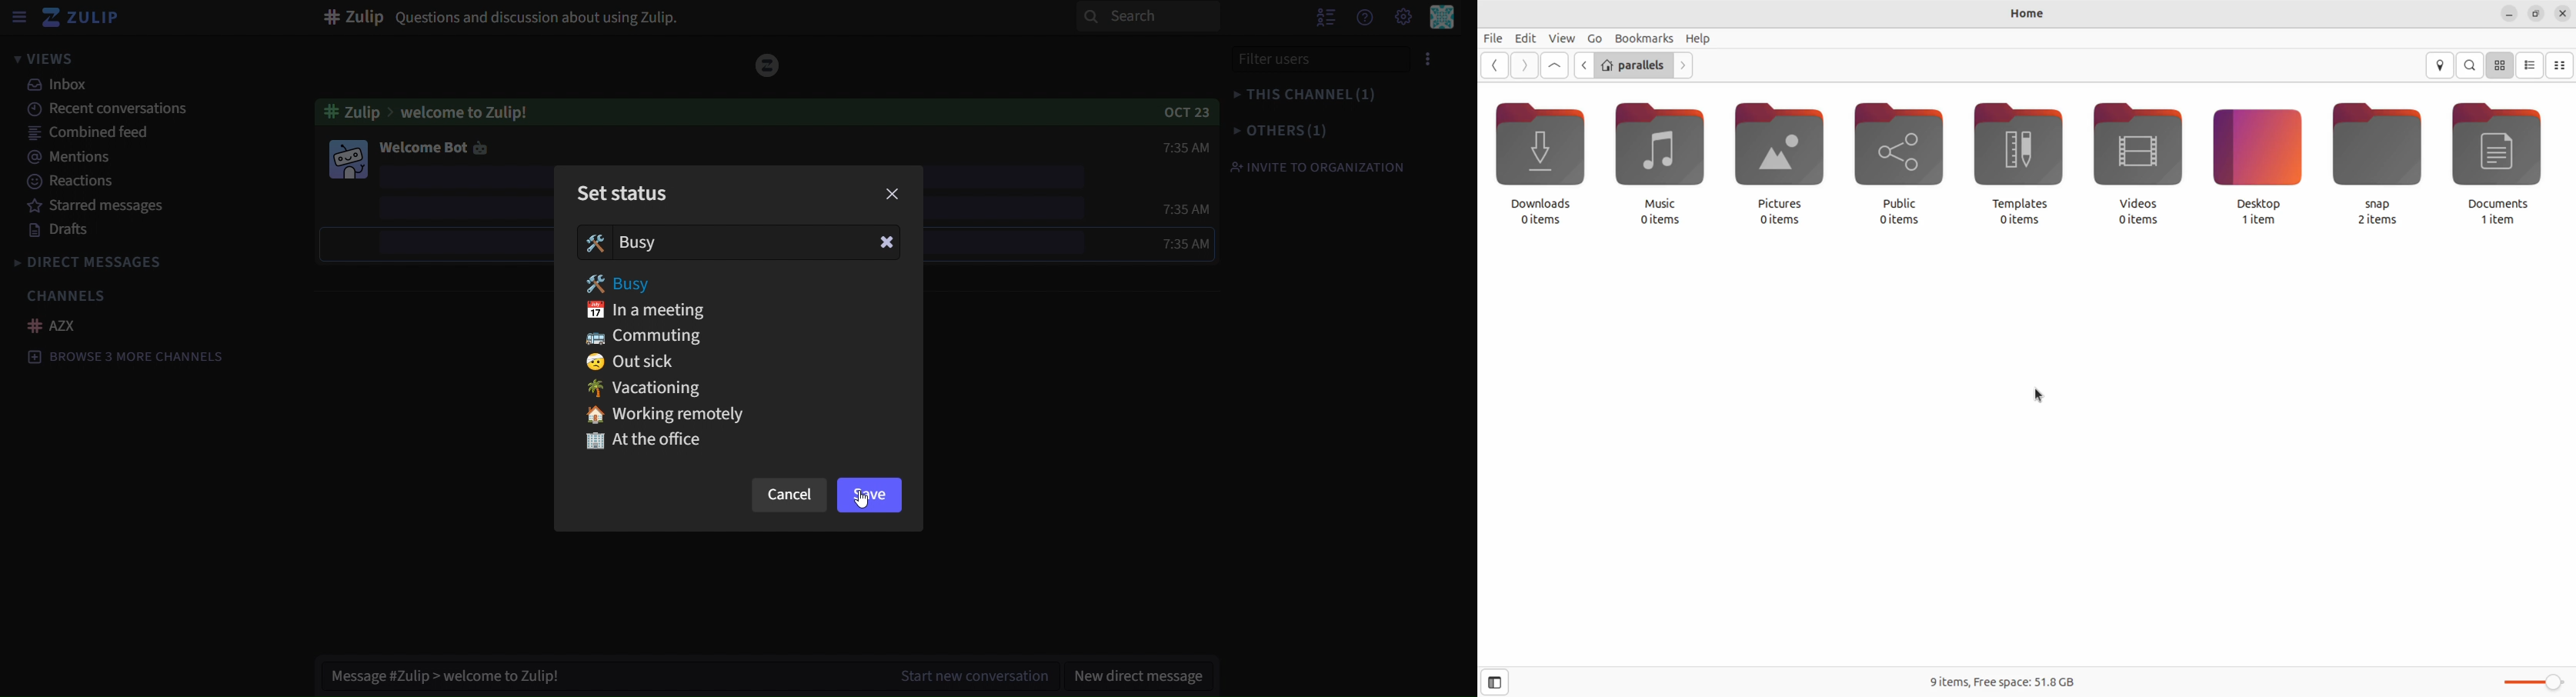  I want to click on save, so click(868, 496).